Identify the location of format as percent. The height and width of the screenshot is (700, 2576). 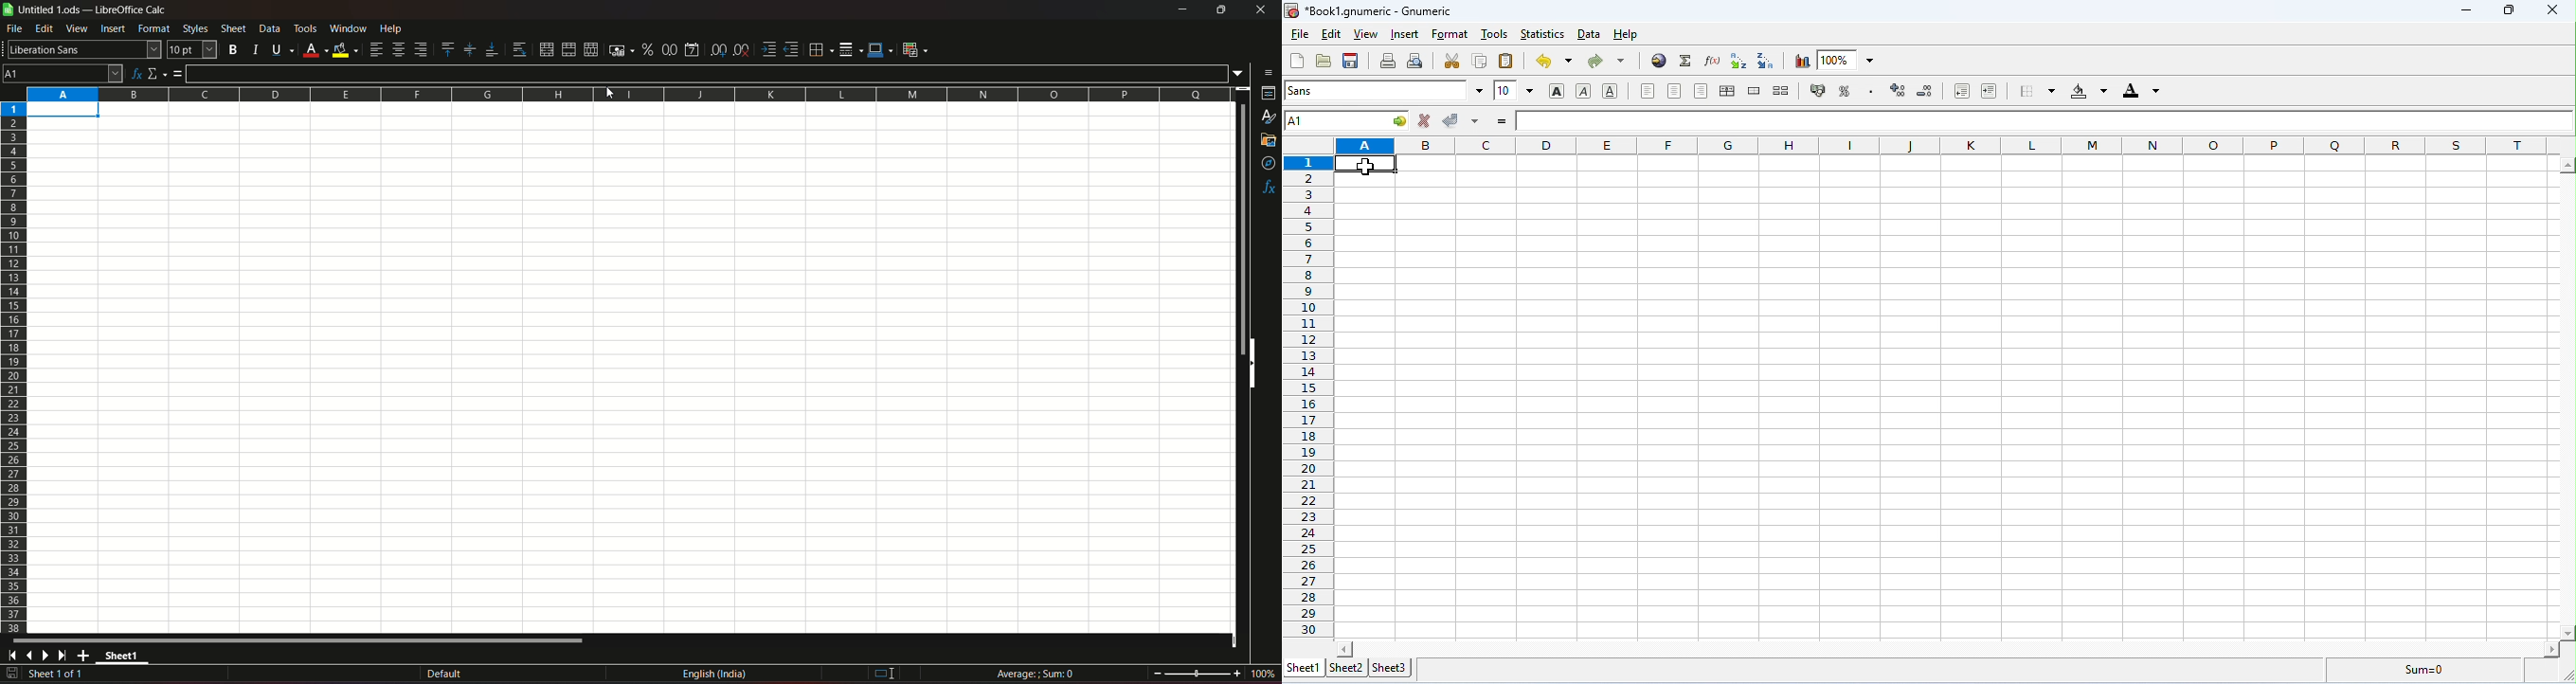
(647, 50).